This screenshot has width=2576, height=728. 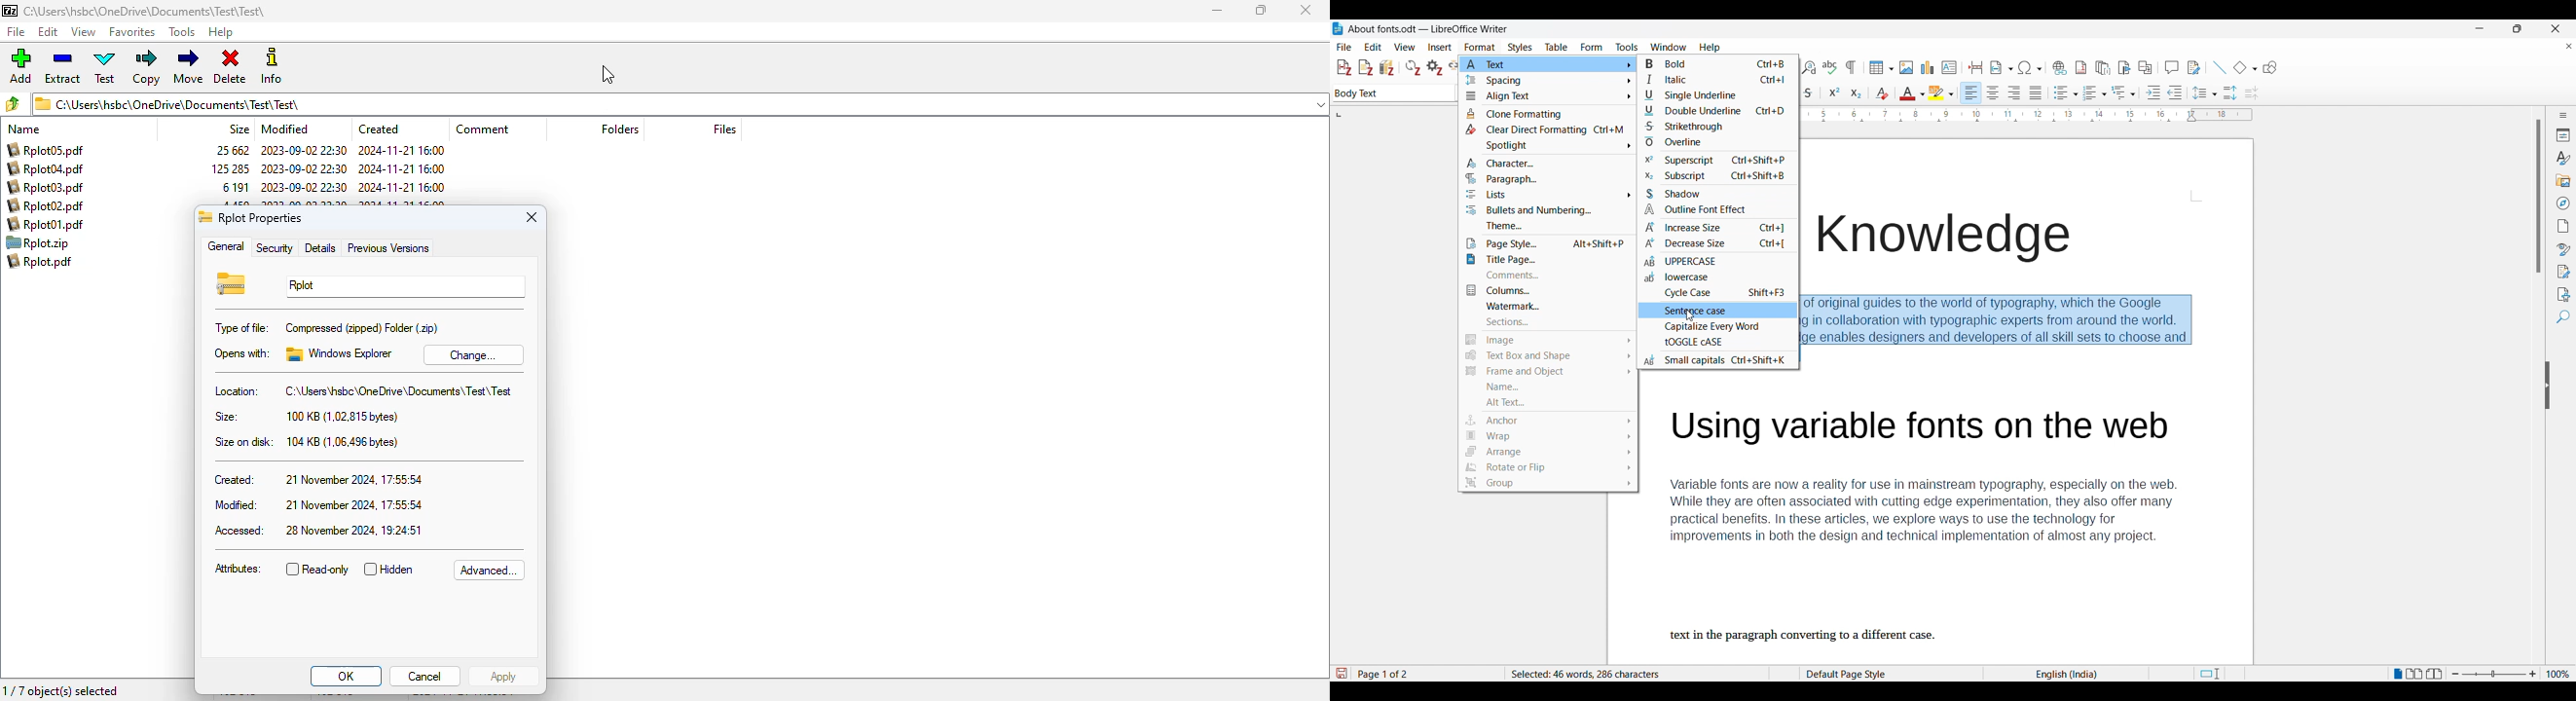 What do you see at coordinates (2172, 68) in the screenshot?
I see `Insert comment` at bounding box center [2172, 68].